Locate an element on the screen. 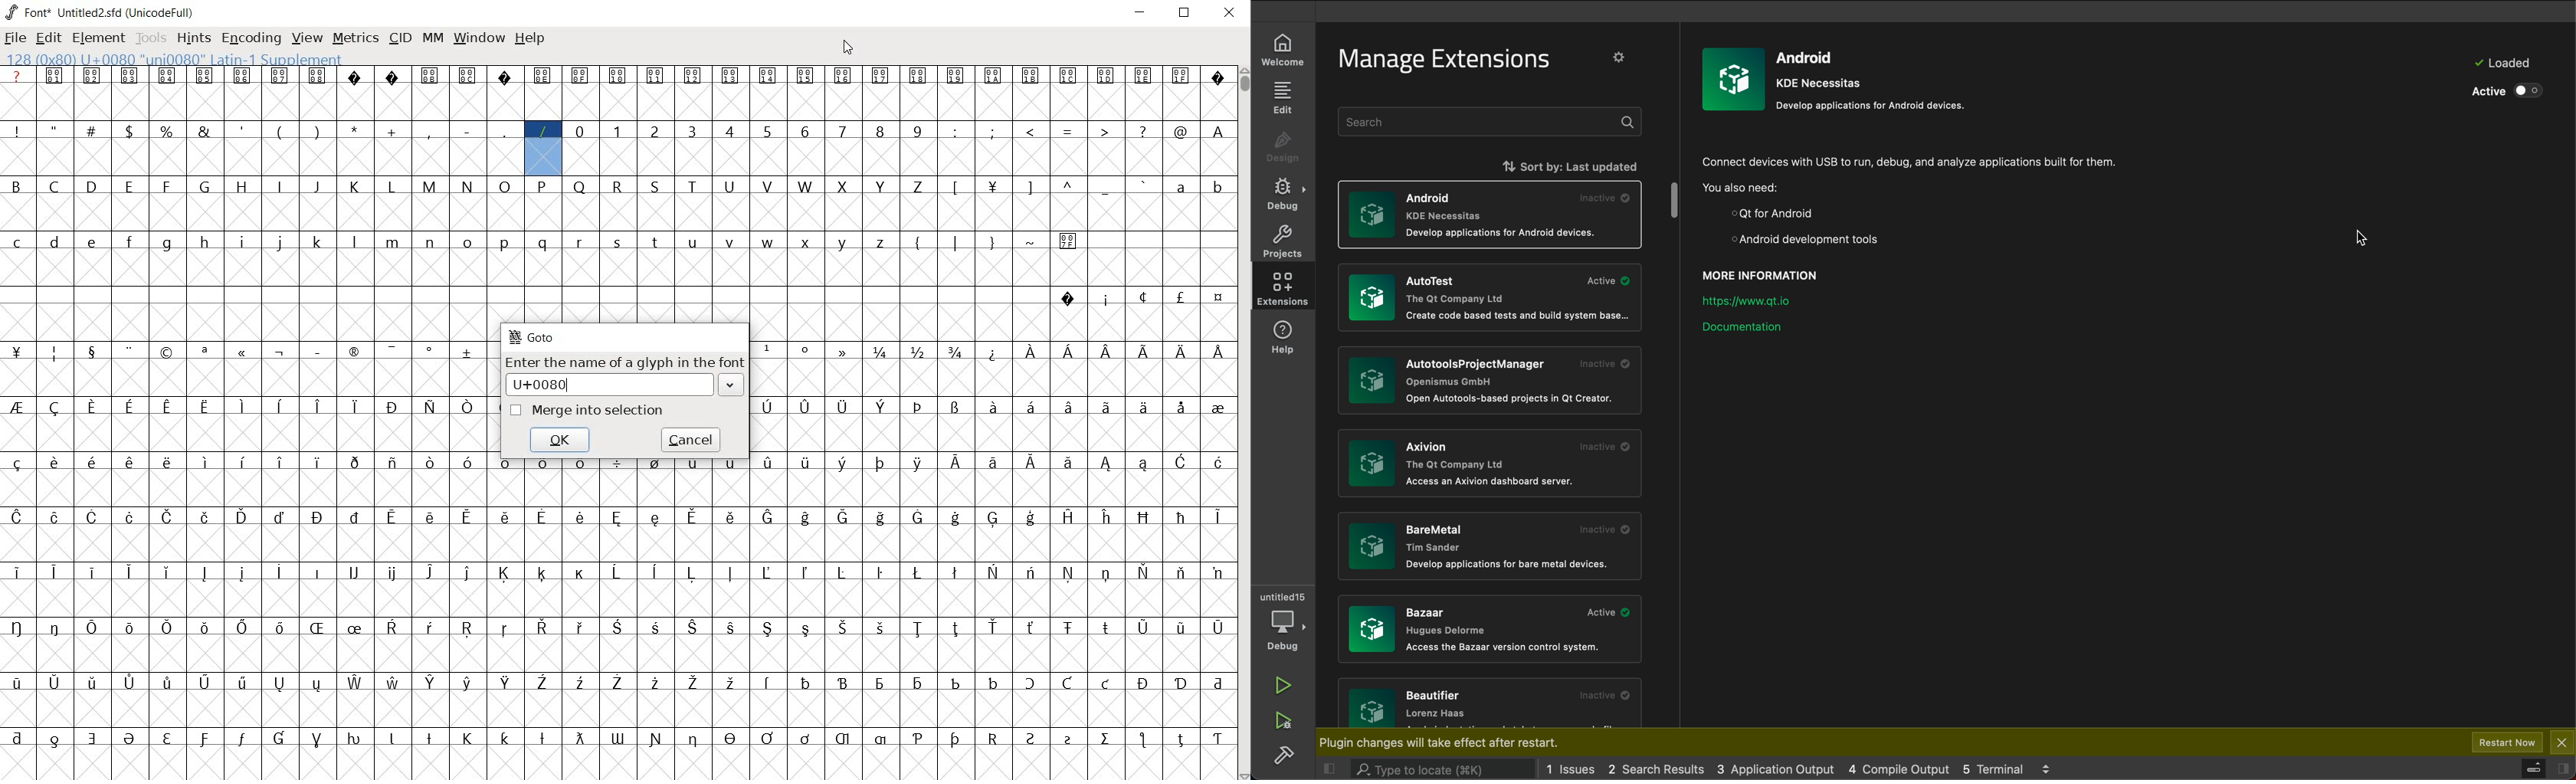 This screenshot has height=784, width=2576. glyph is located at coordinates (1031, 131).